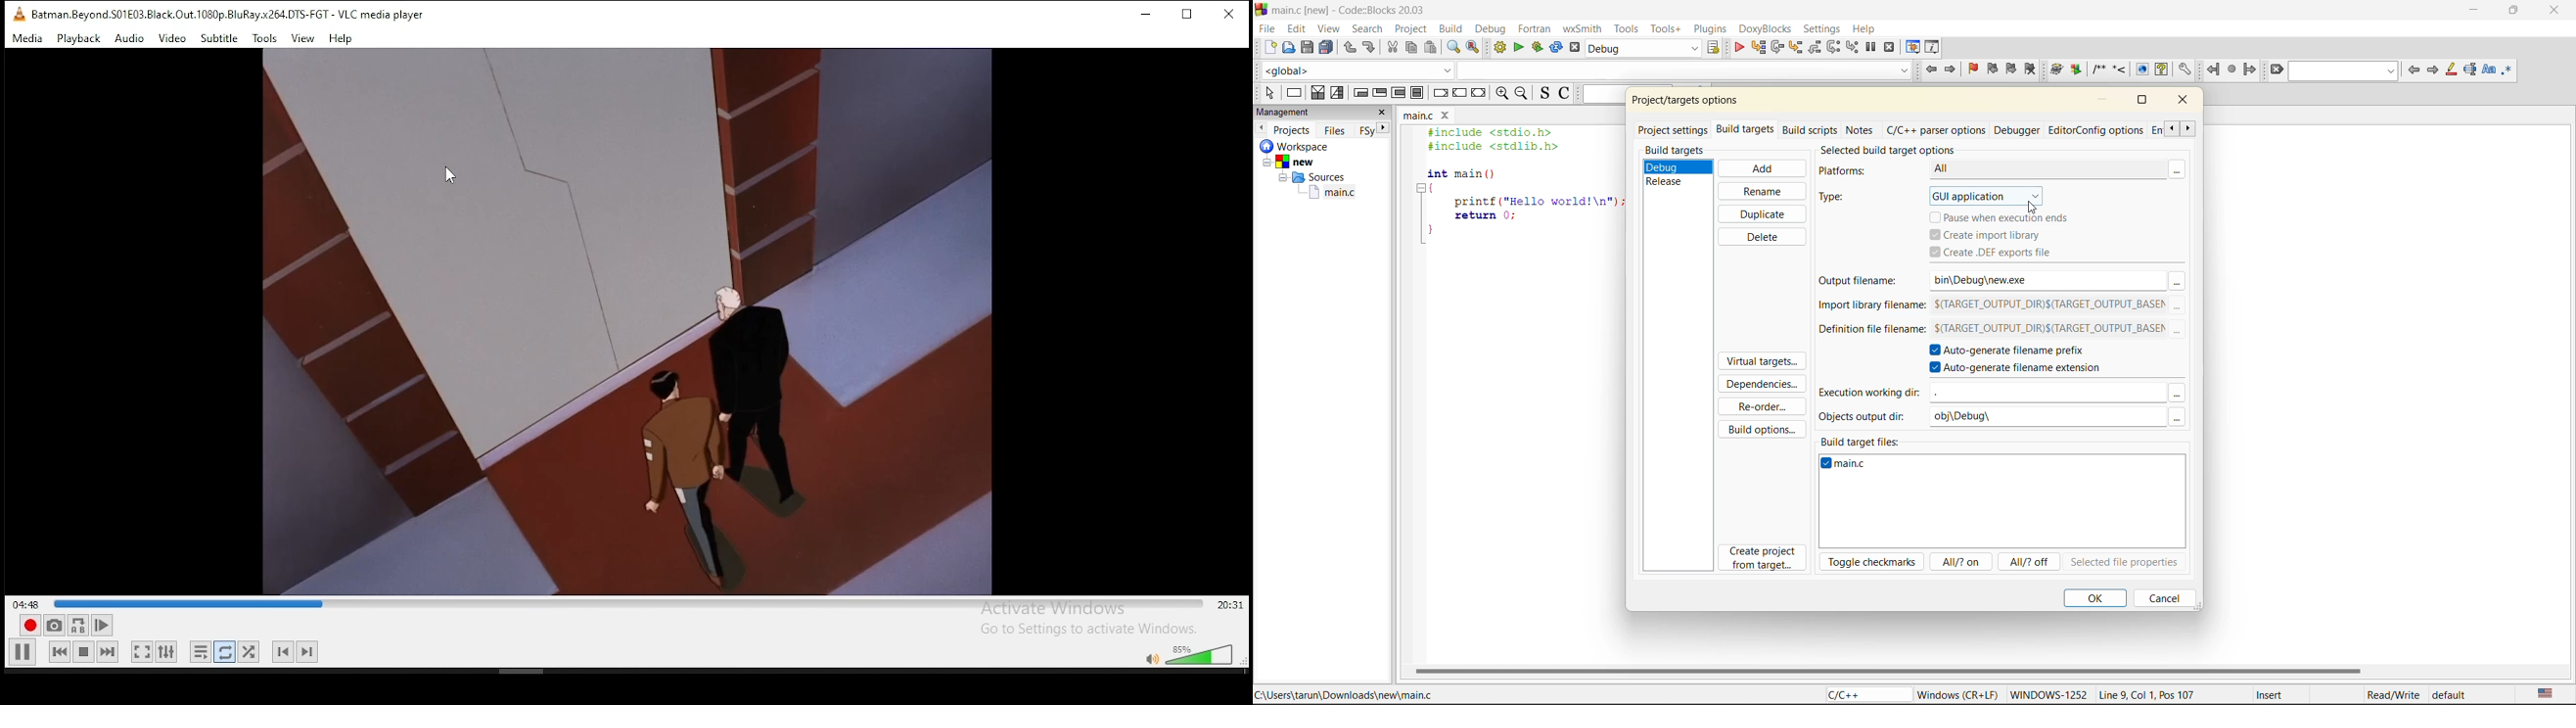  I want to click on new, so click(1269, 47).